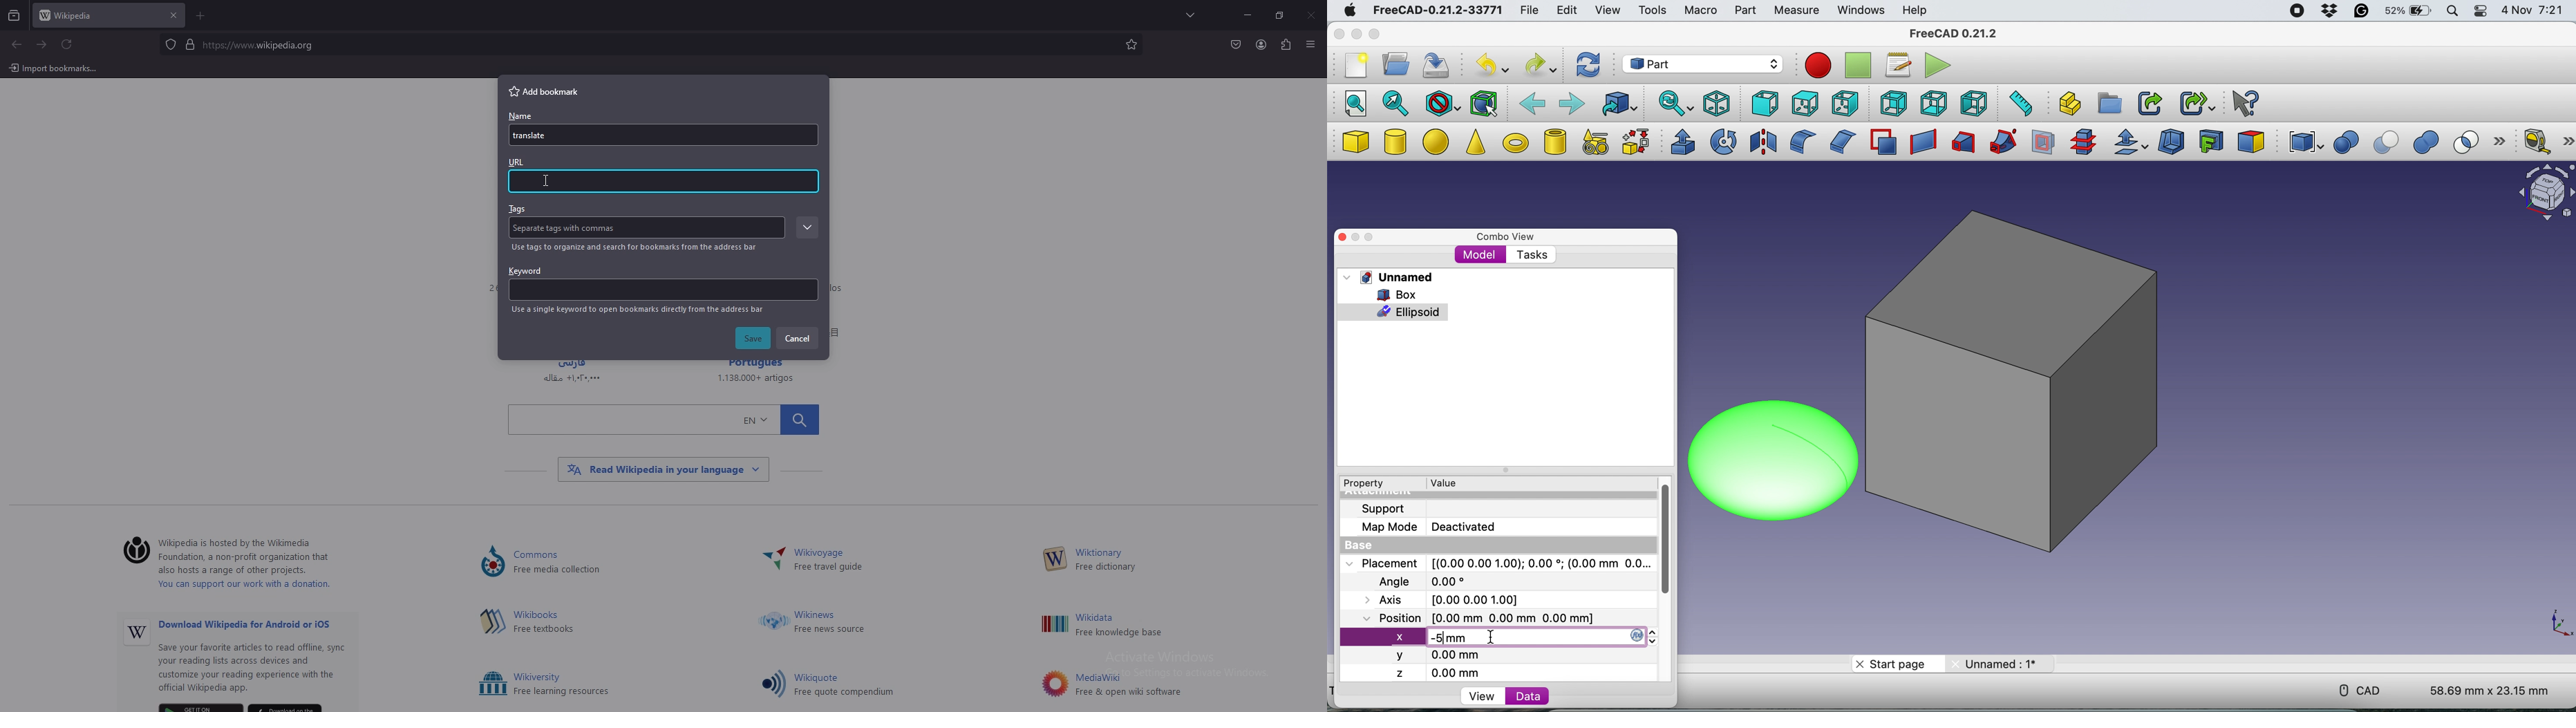 This screenshot has width=2576, height=728. Describe the element at coordinates (799, 337) in the screenshot. I see `cancel` at that location.